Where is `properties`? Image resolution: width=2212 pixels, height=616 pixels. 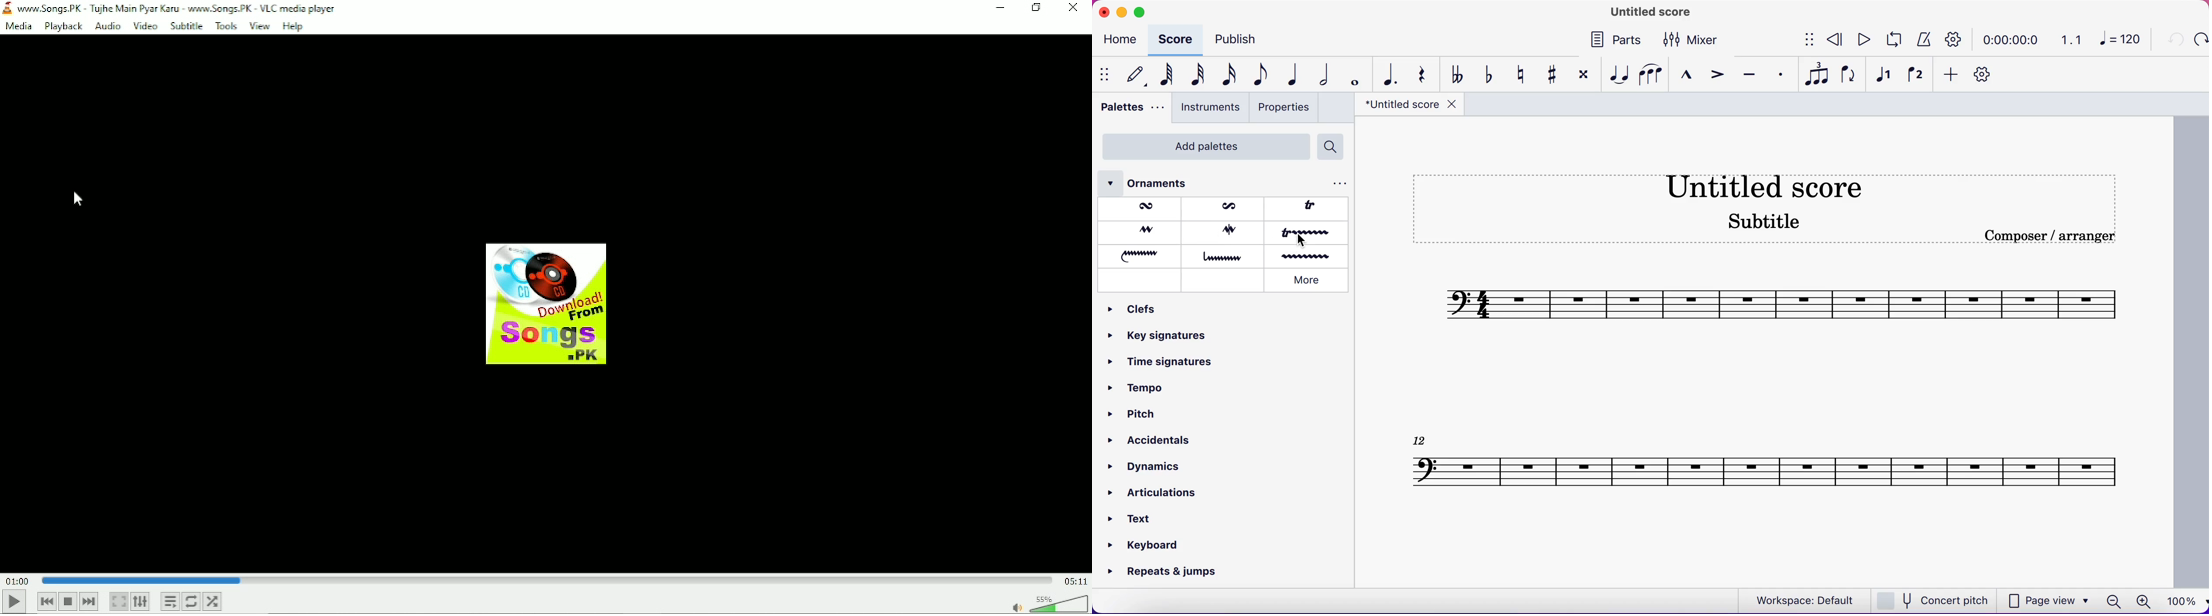 properties is located at coordinates (1286, 109).